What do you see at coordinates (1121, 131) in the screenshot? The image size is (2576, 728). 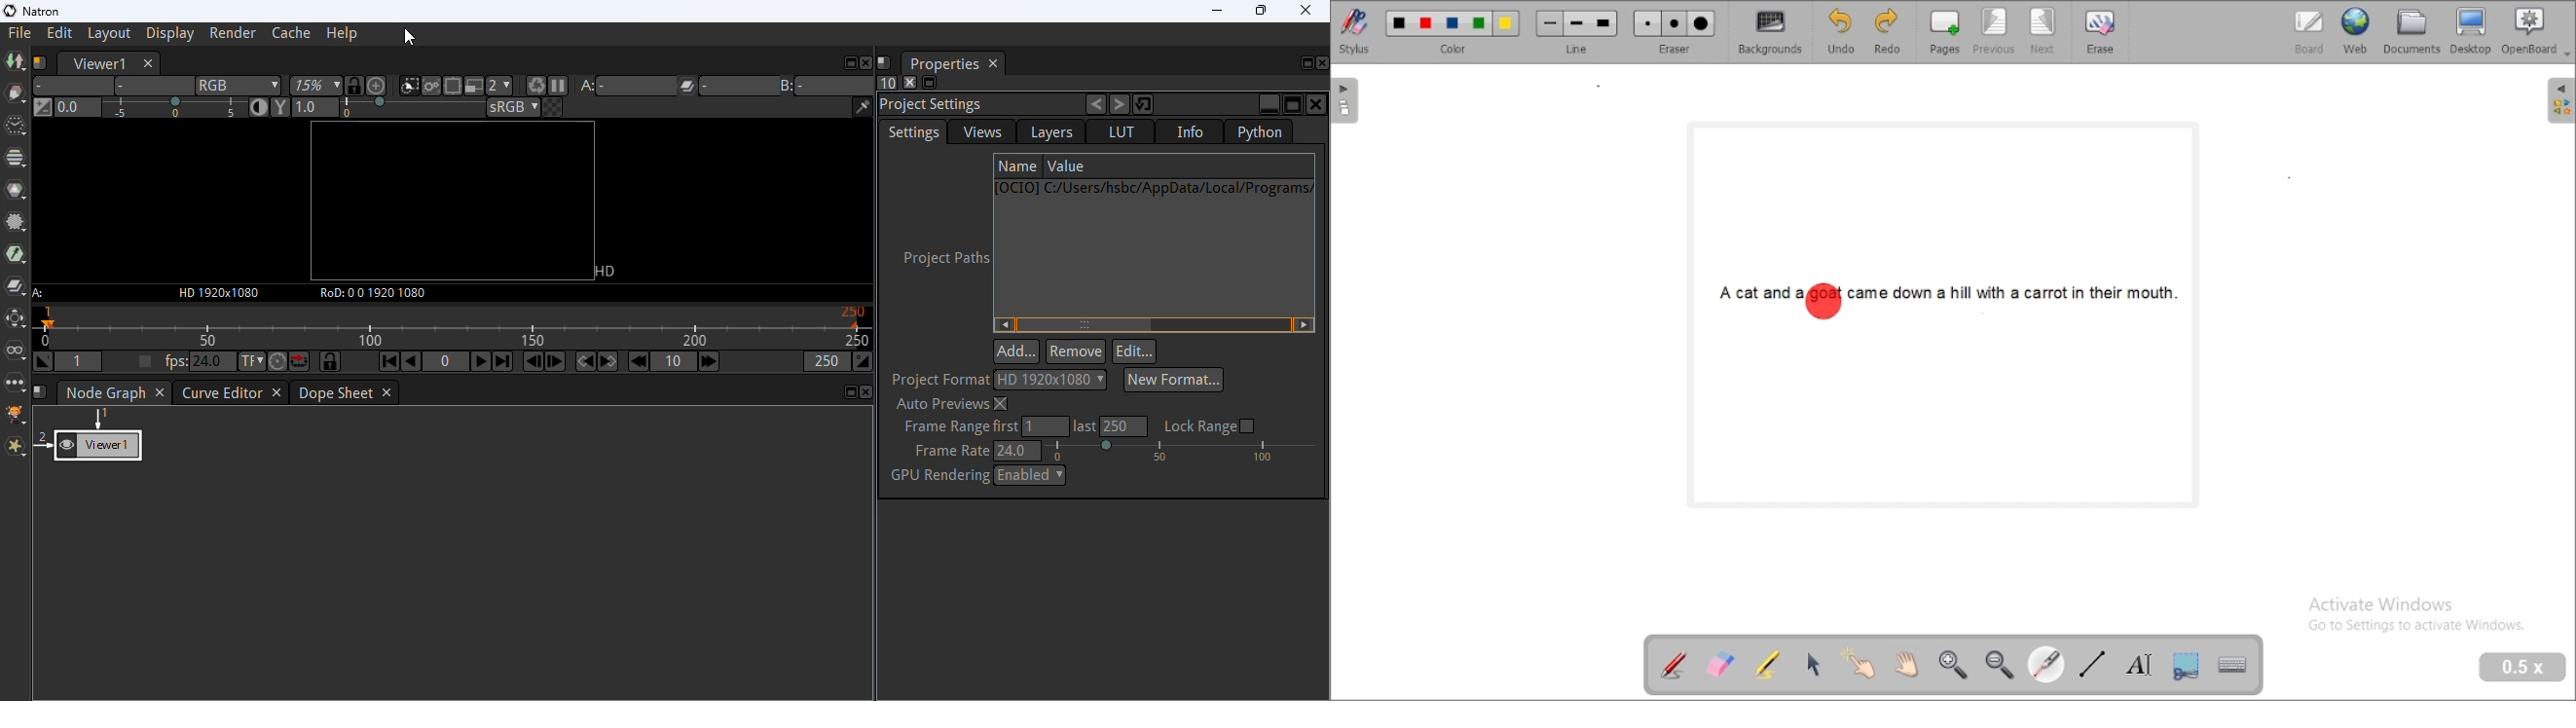 I see `LUT` at bounding box center [1121, 131].